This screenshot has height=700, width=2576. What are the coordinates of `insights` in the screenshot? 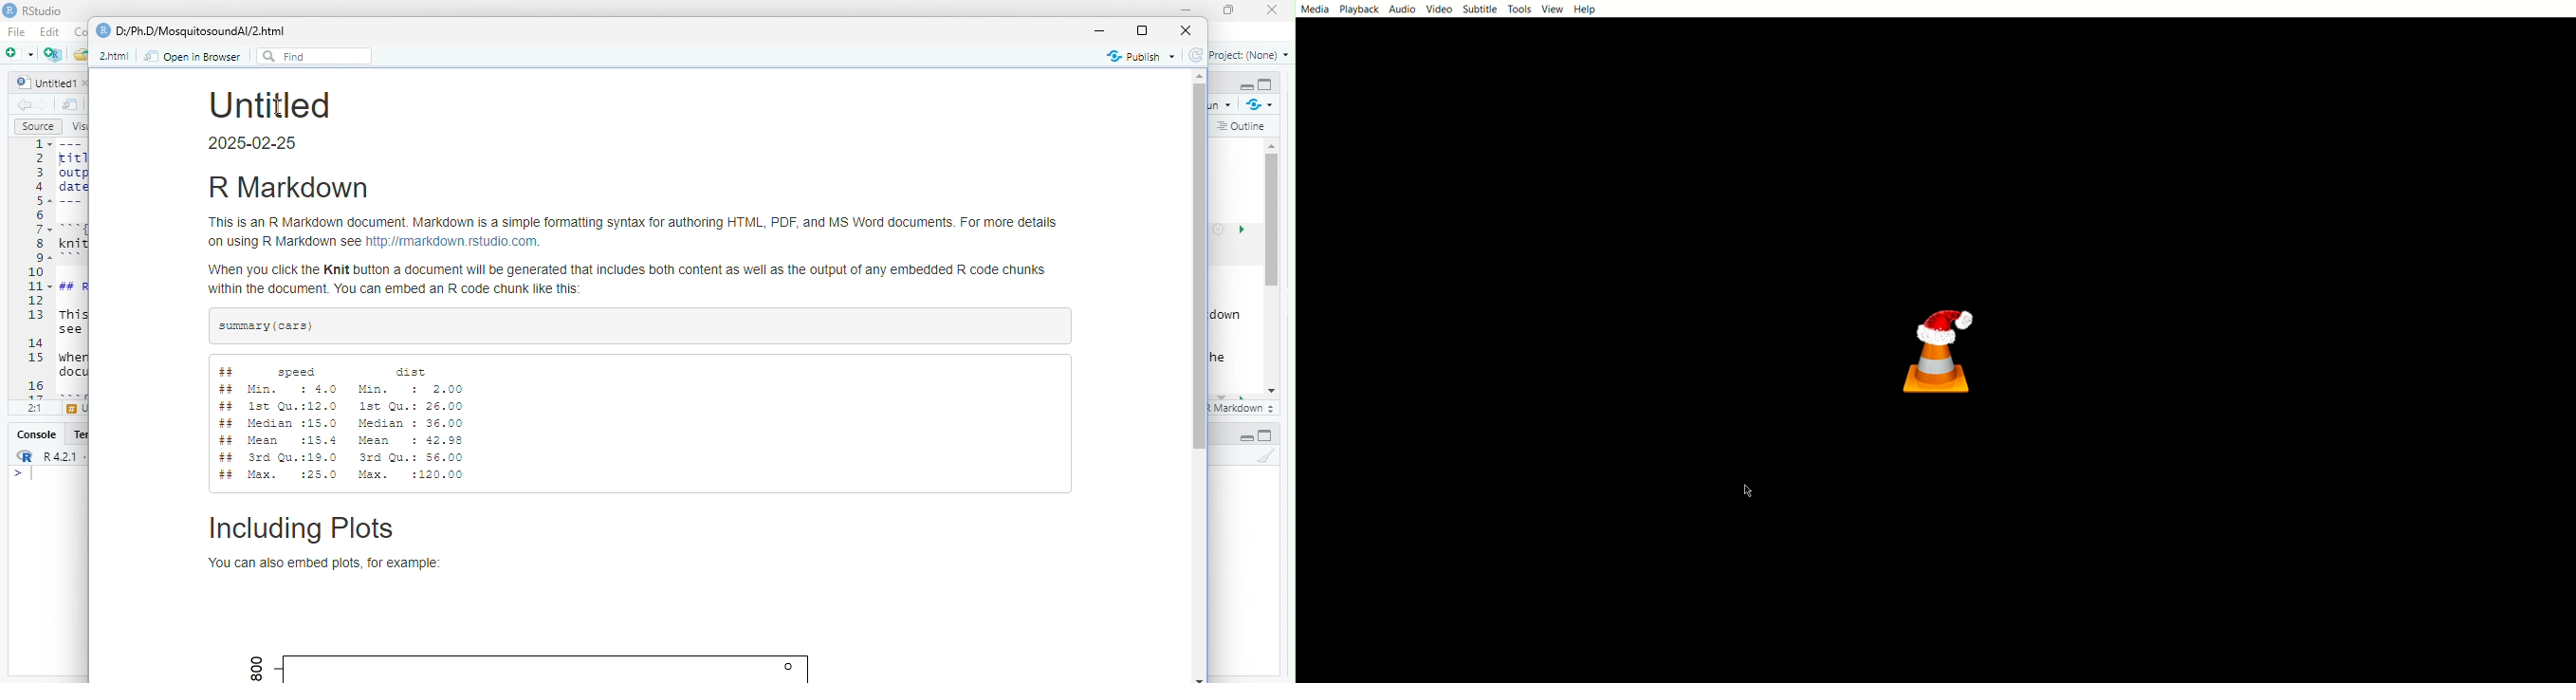 It's located at (1242, 230).